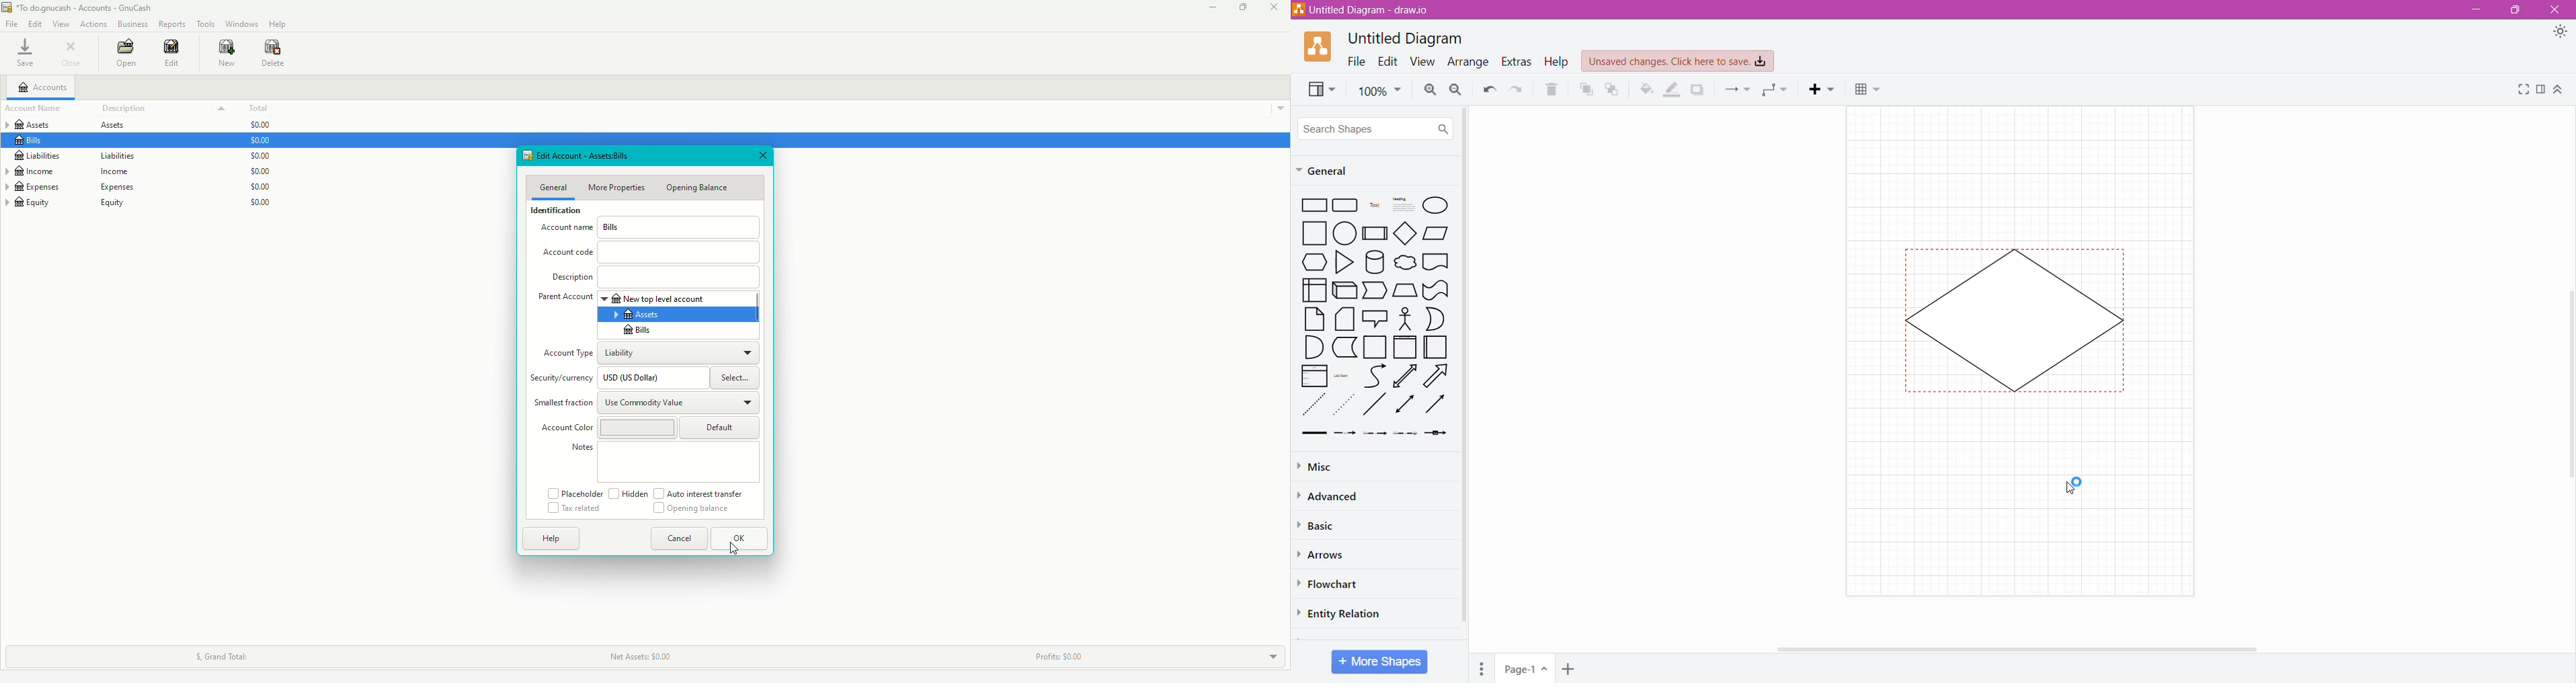  Describe the element at coordinates (1421, 62) in the screenshot. I see `View` at that location.